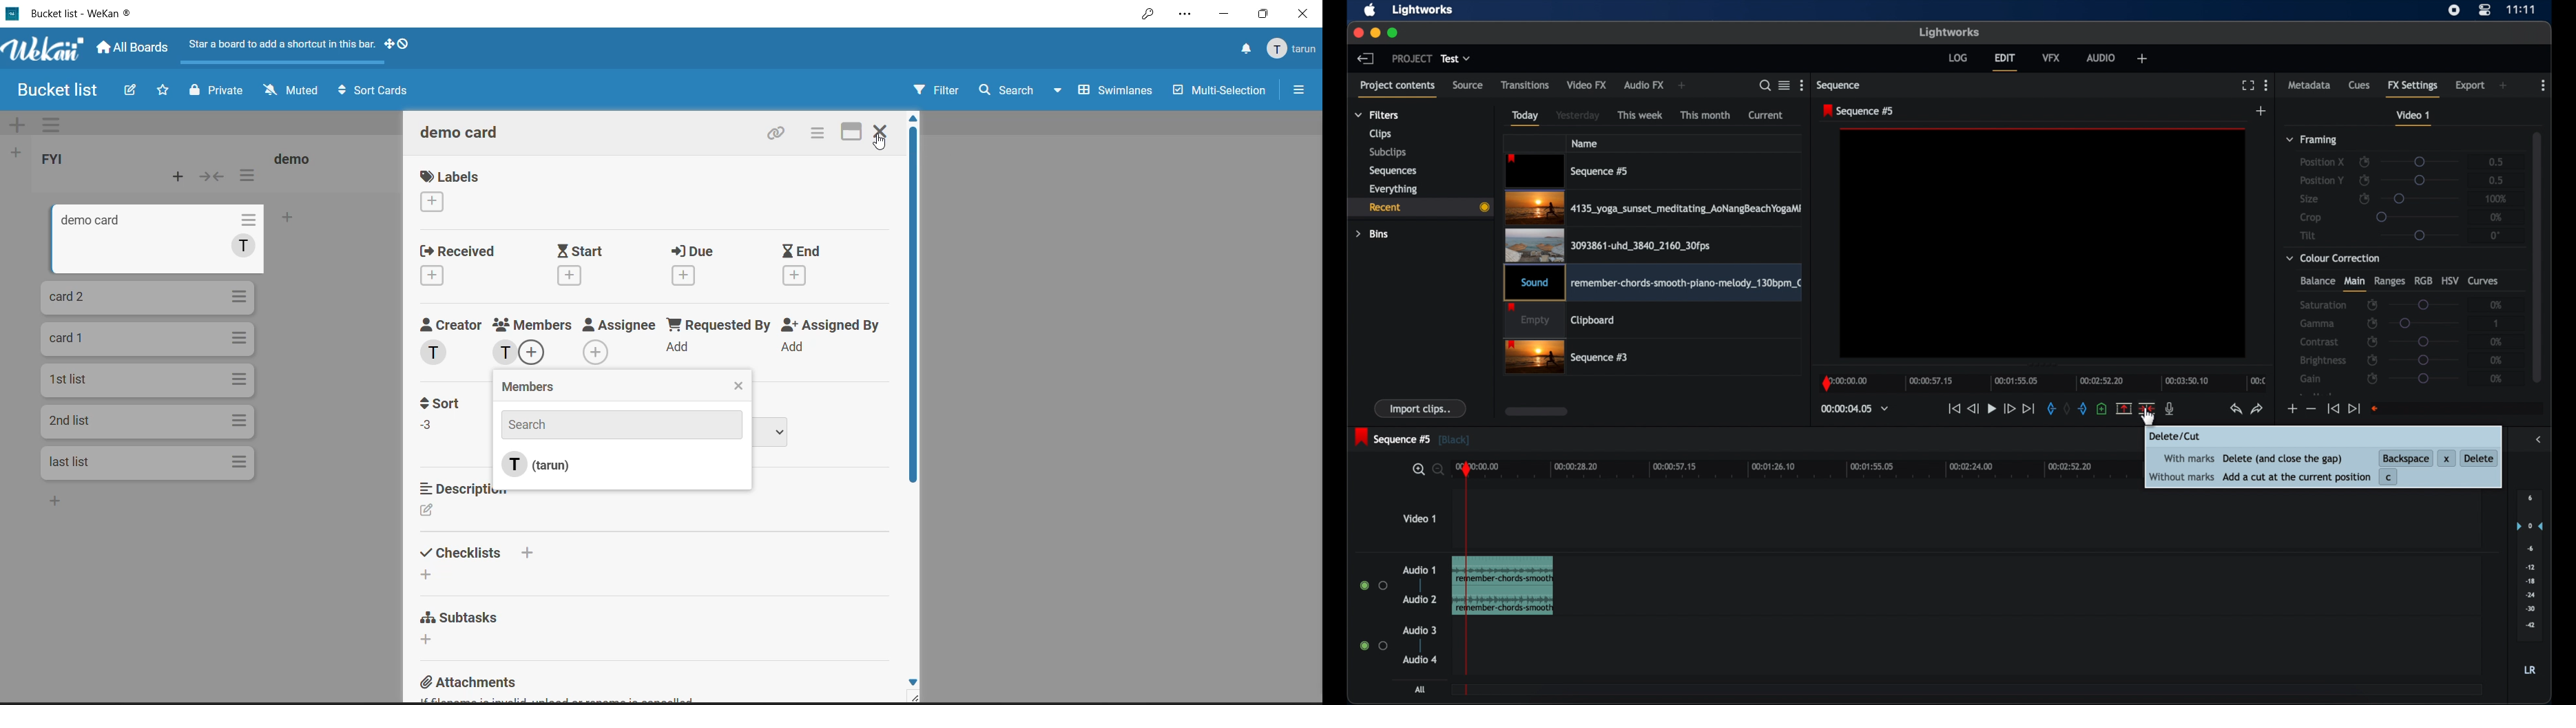  Describe the element at coordinates (2423, 180) in the screenshot. I see `slider` at that location.